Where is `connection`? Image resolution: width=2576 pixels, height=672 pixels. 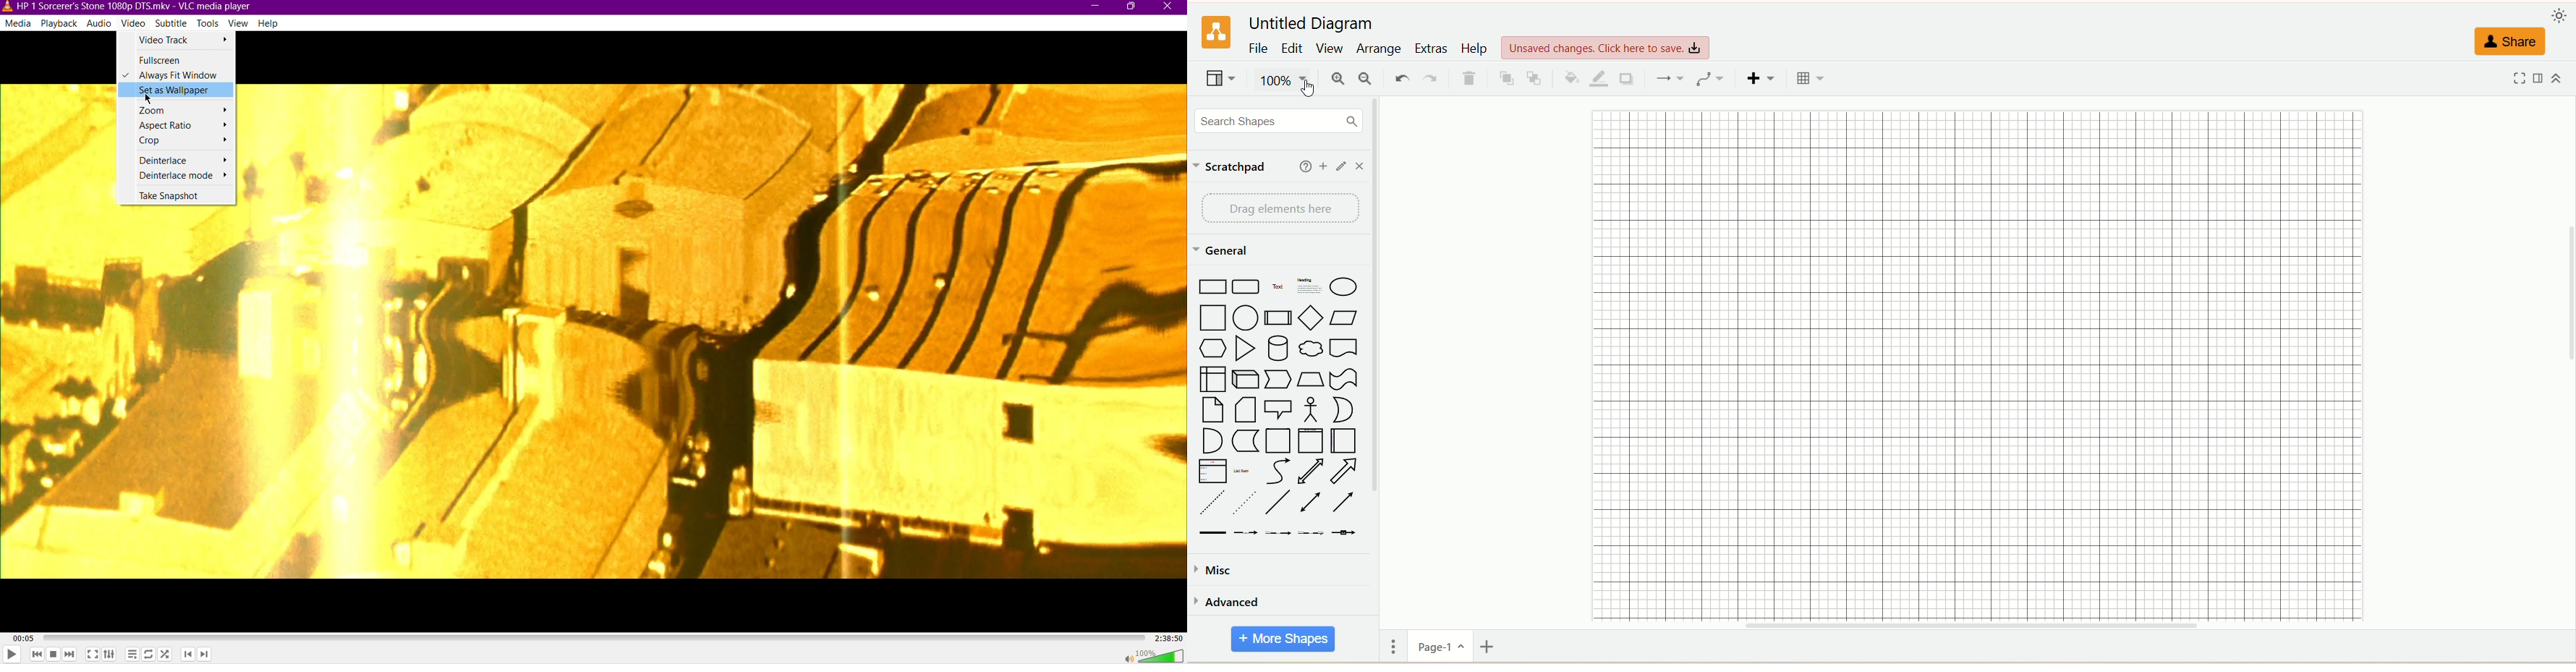 connection is located at coordinates (1668, 77).